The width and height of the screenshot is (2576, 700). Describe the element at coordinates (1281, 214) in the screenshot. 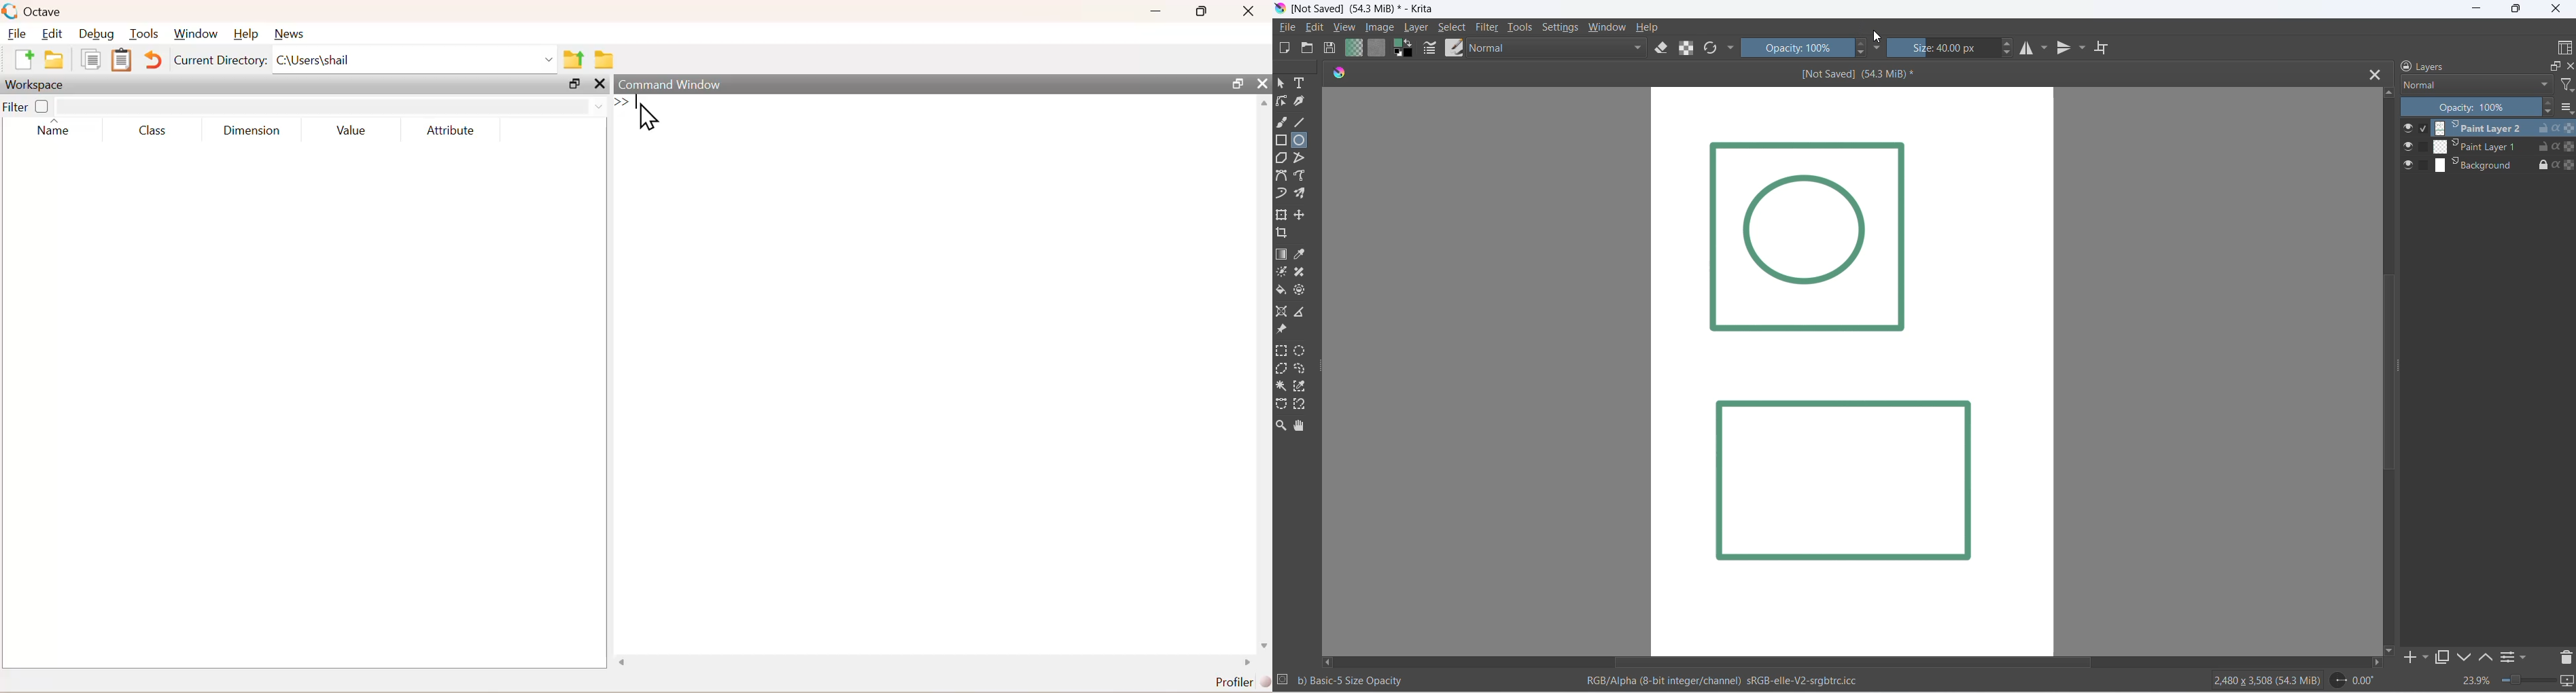

I see `transform layer` at that location.